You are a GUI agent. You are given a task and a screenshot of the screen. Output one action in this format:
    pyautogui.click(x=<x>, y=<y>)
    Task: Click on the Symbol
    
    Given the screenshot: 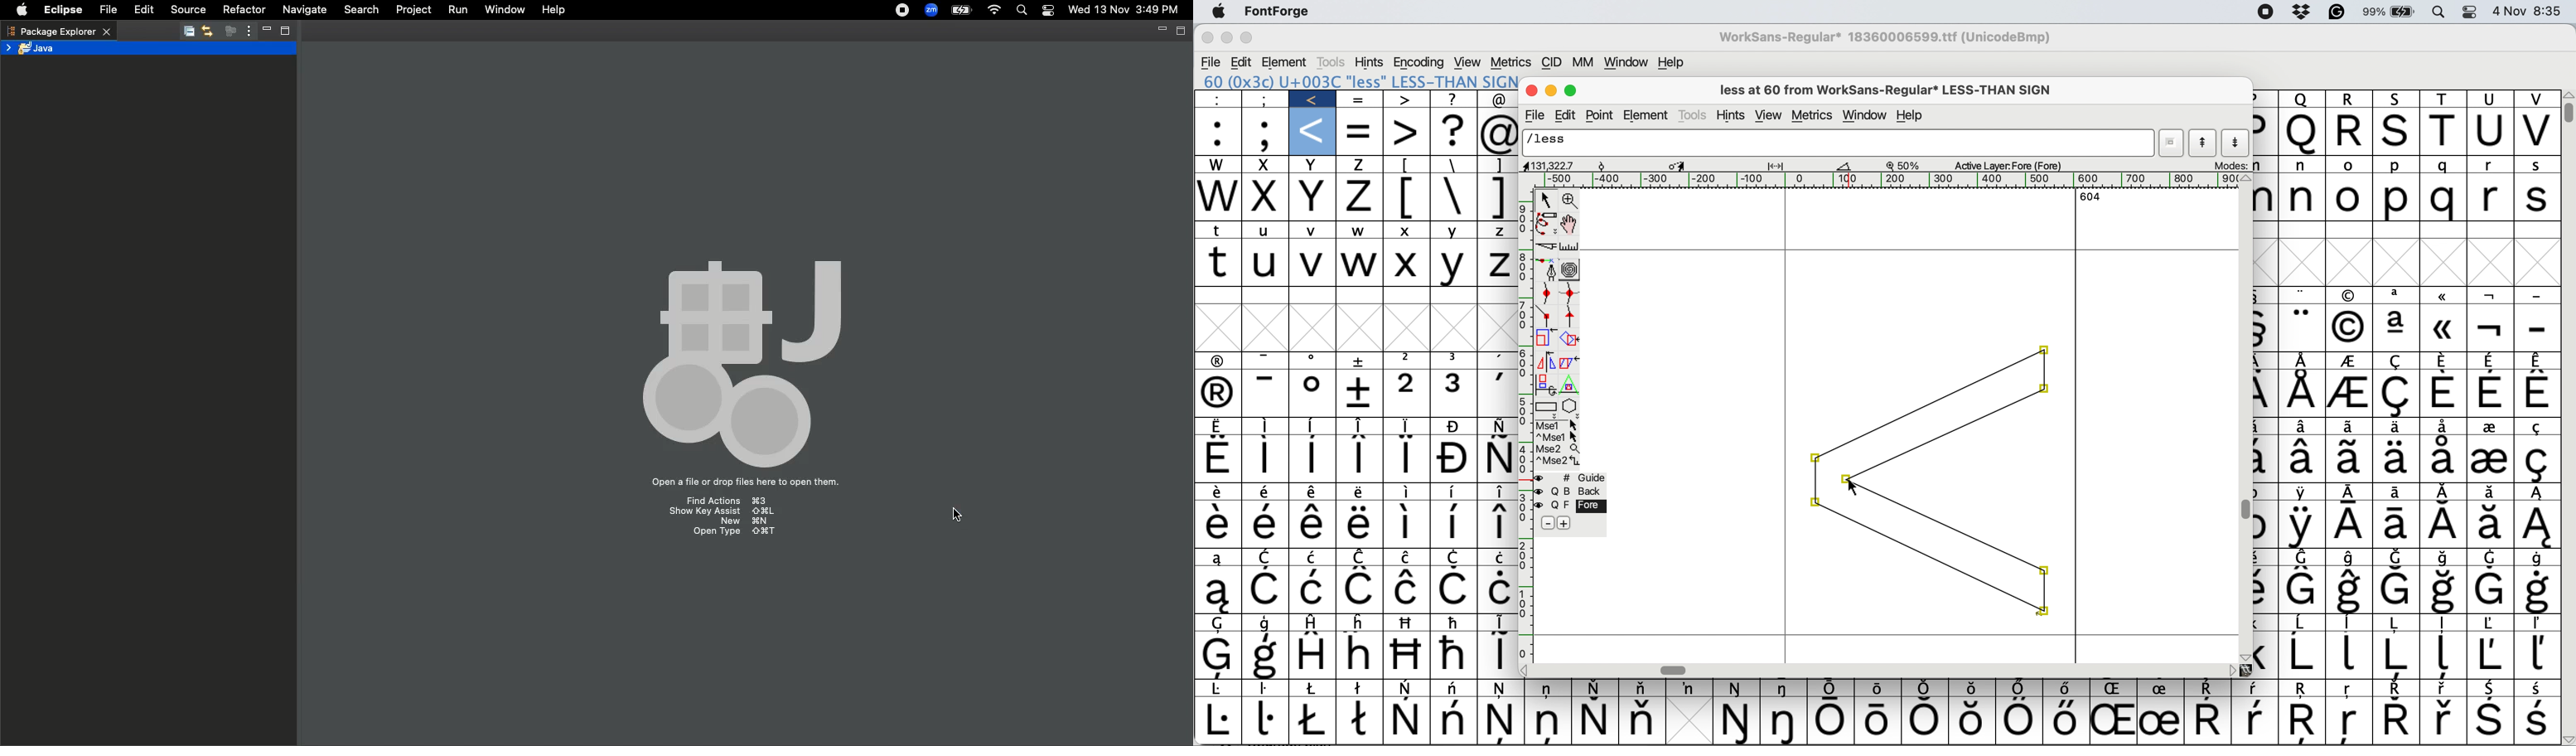 What is the action you would take?
    pyautogui.click(x=2397, y=328)
    